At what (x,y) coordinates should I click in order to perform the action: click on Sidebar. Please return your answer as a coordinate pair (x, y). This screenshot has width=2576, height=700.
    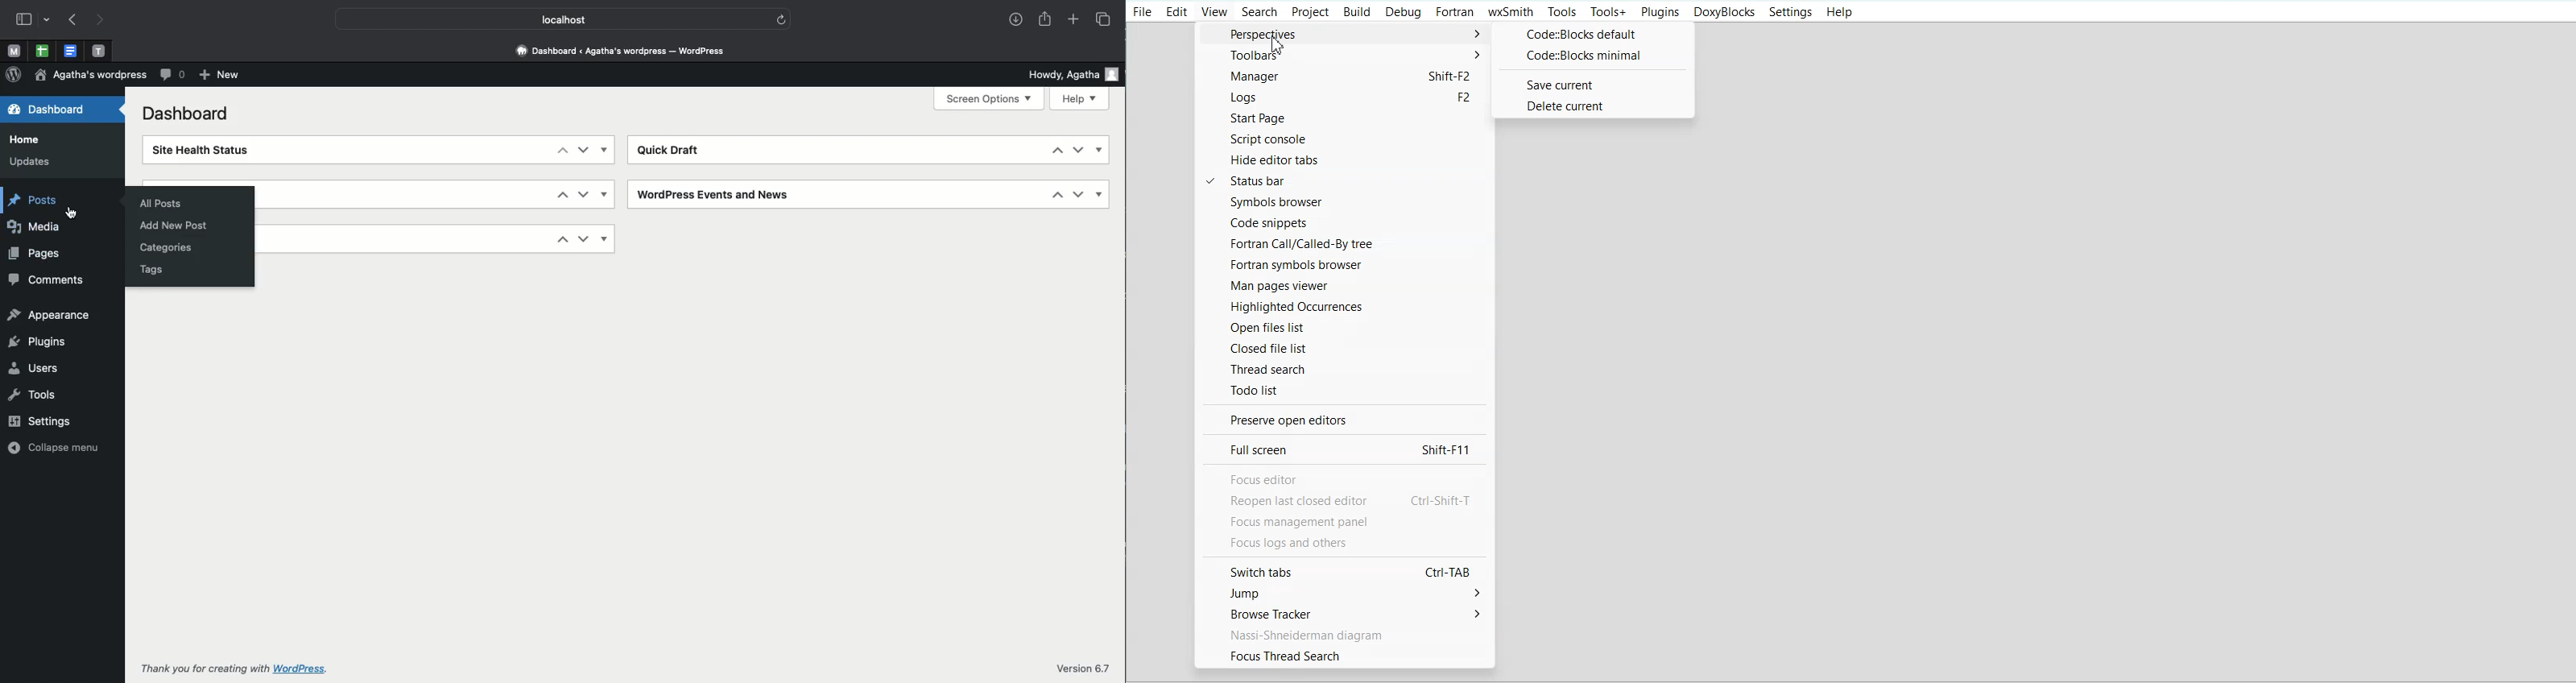
    Looking at the image, I should click on (23, 19).